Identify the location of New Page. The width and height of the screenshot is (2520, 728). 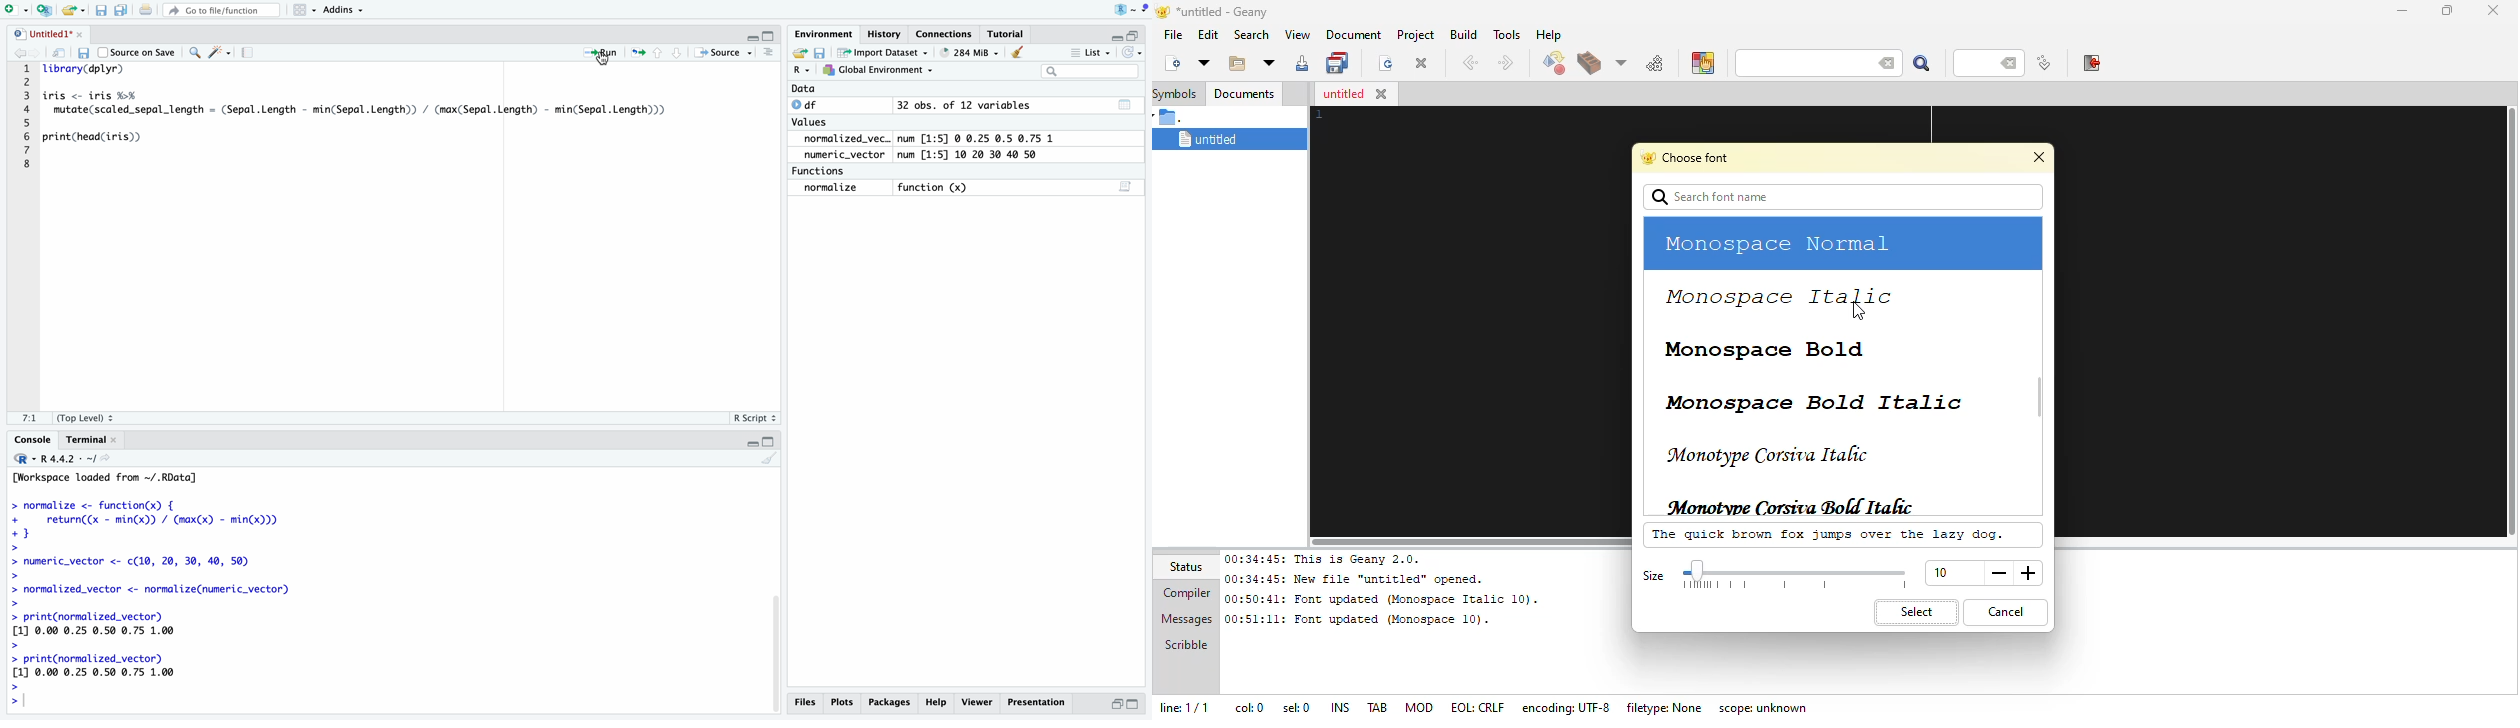
(12, 9).